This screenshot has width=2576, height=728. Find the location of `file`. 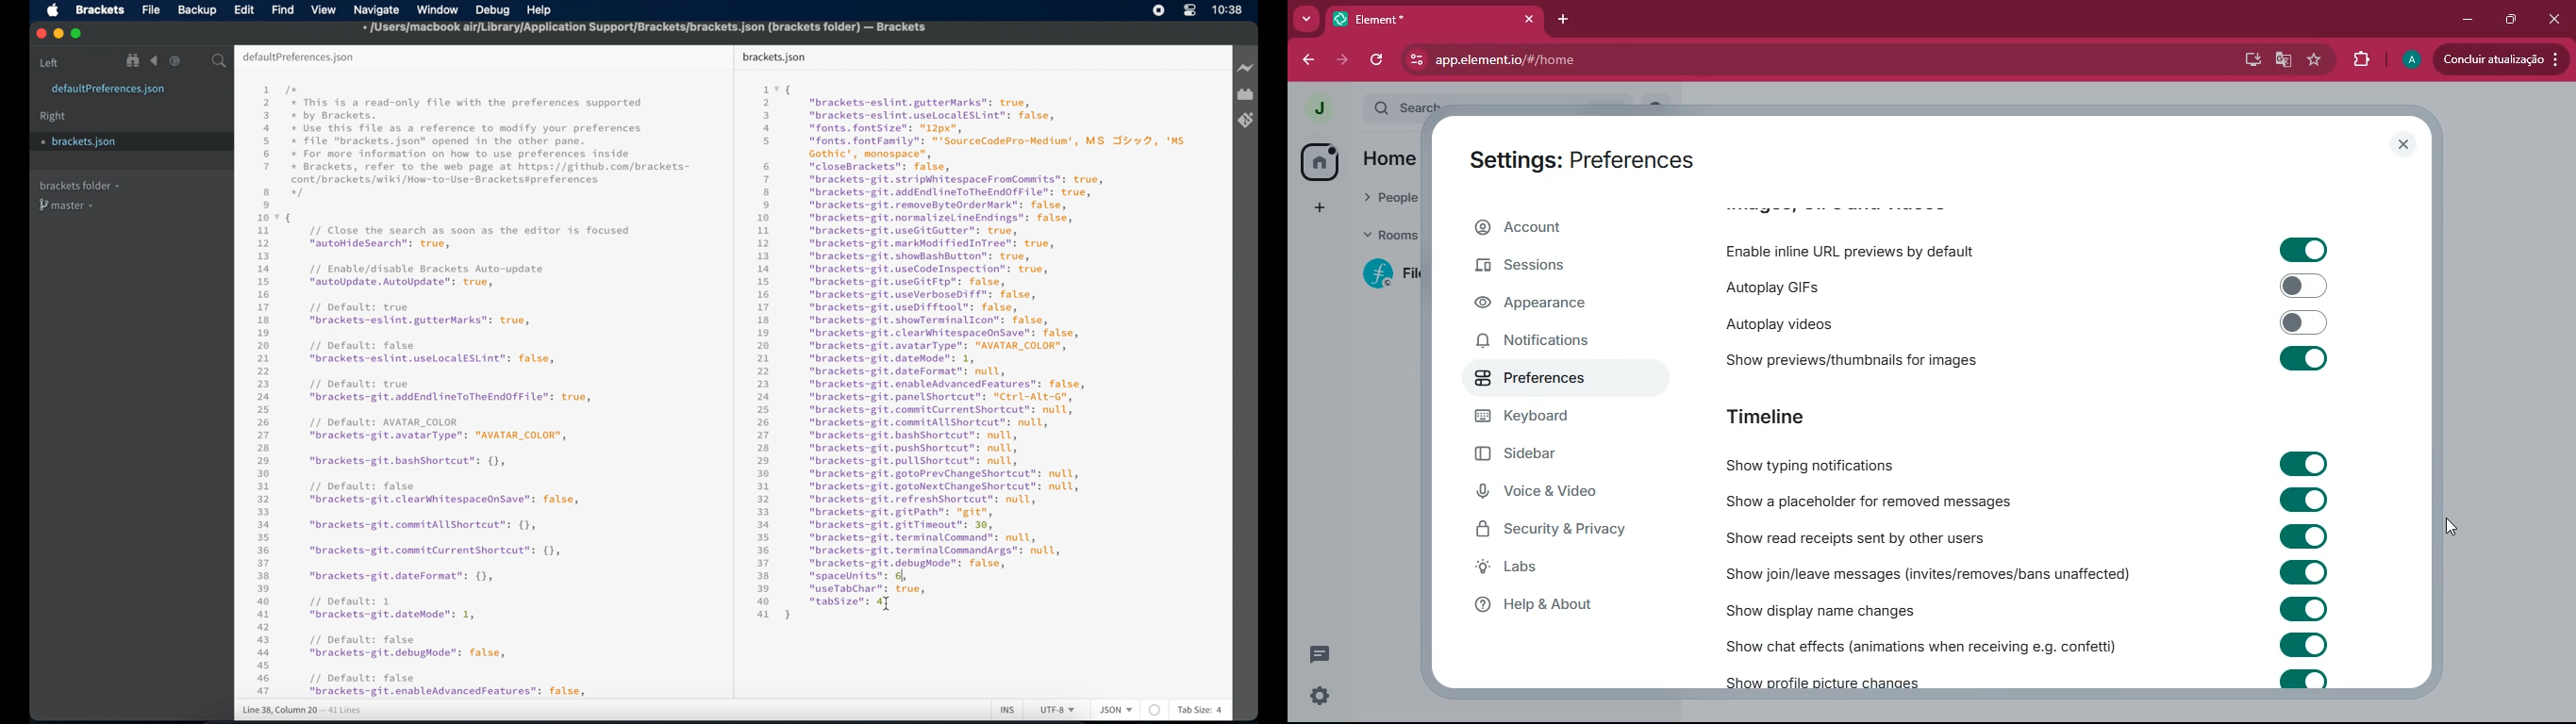

file is located at coordinates (152, 11).